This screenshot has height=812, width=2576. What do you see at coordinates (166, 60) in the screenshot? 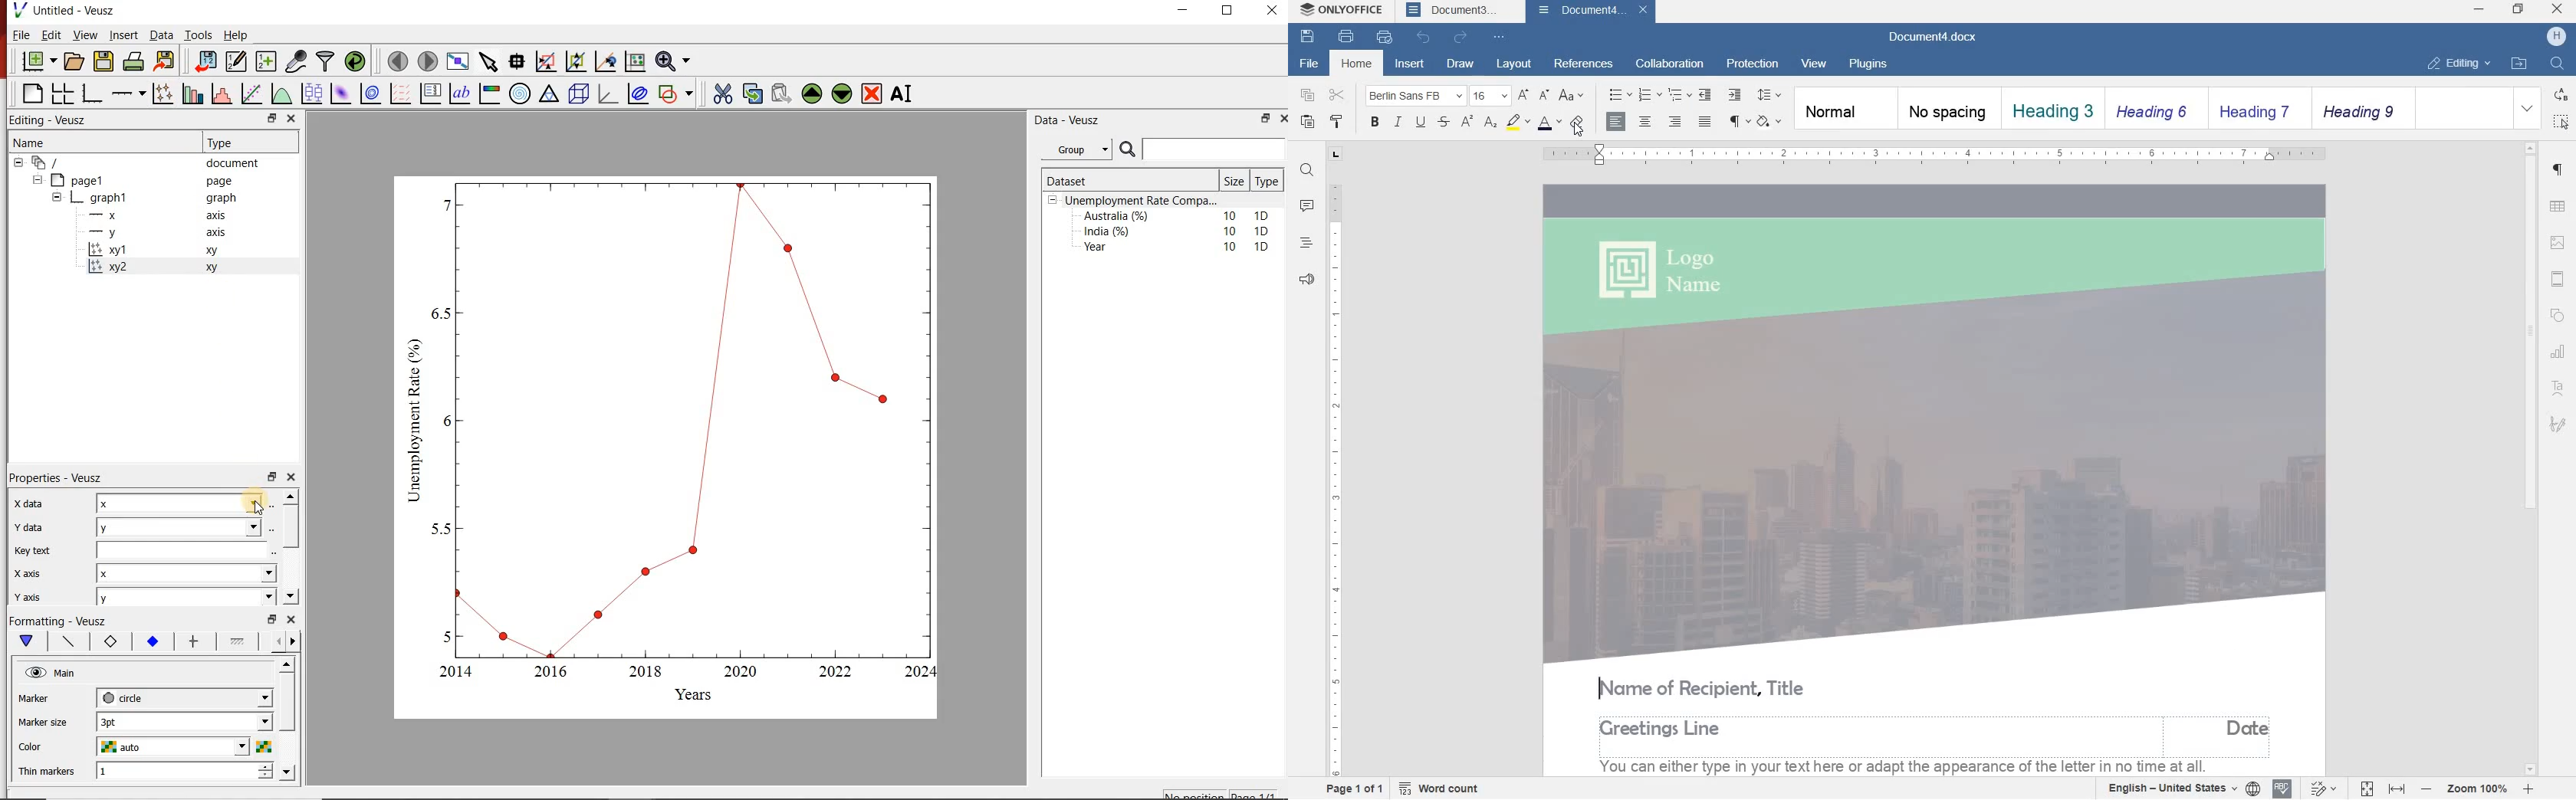
I see `export document` at bounding box center [166, 60].